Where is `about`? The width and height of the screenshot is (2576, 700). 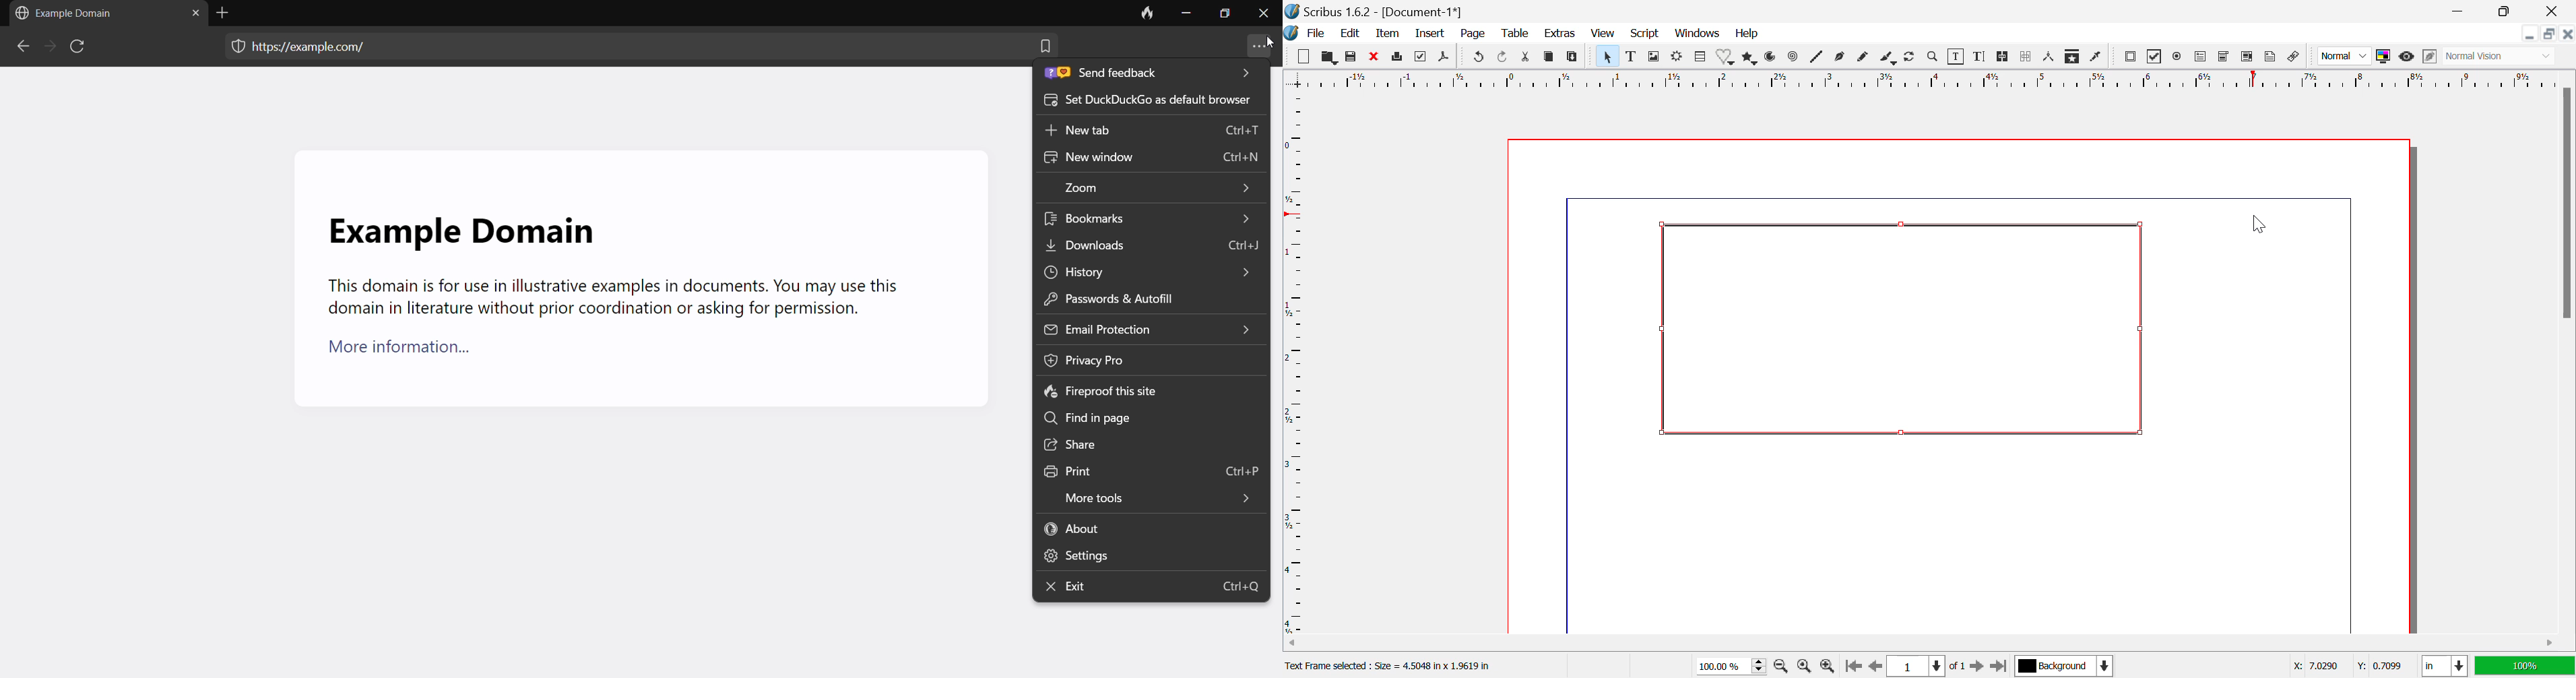
about is located at coordinates (1151, 528).